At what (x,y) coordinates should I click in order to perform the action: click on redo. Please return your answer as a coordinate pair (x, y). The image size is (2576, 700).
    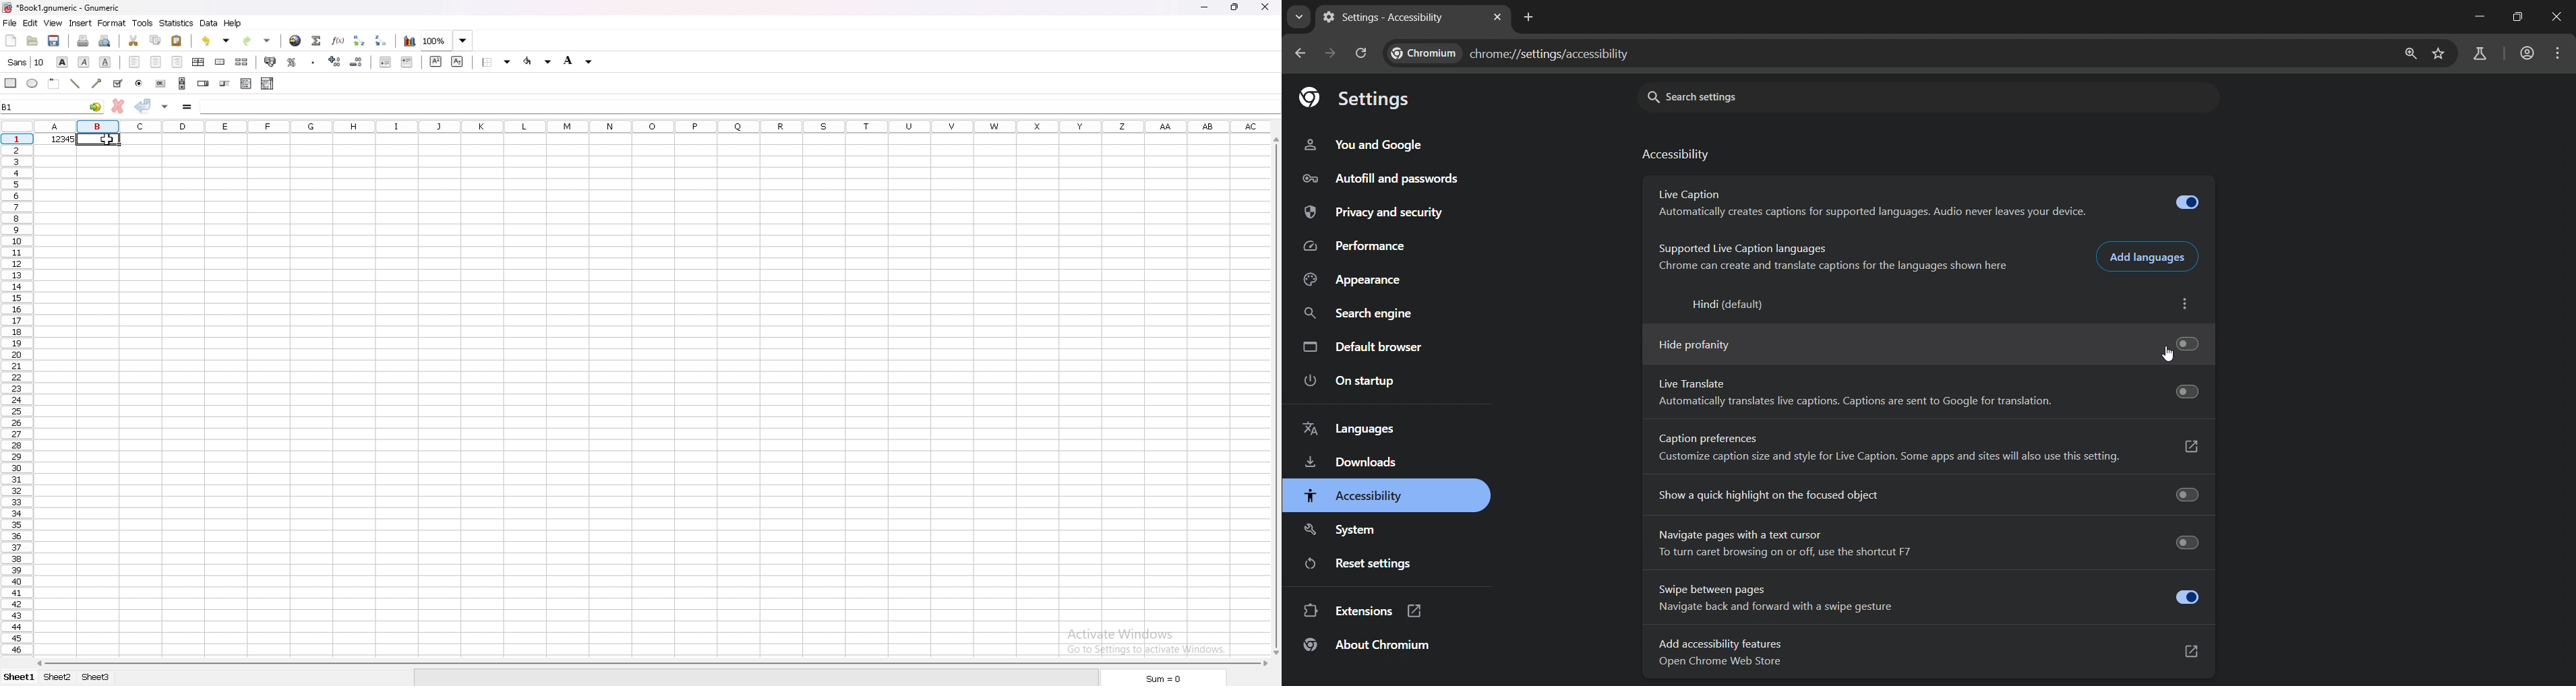
    Looking at the image, I should click on (257, 41).